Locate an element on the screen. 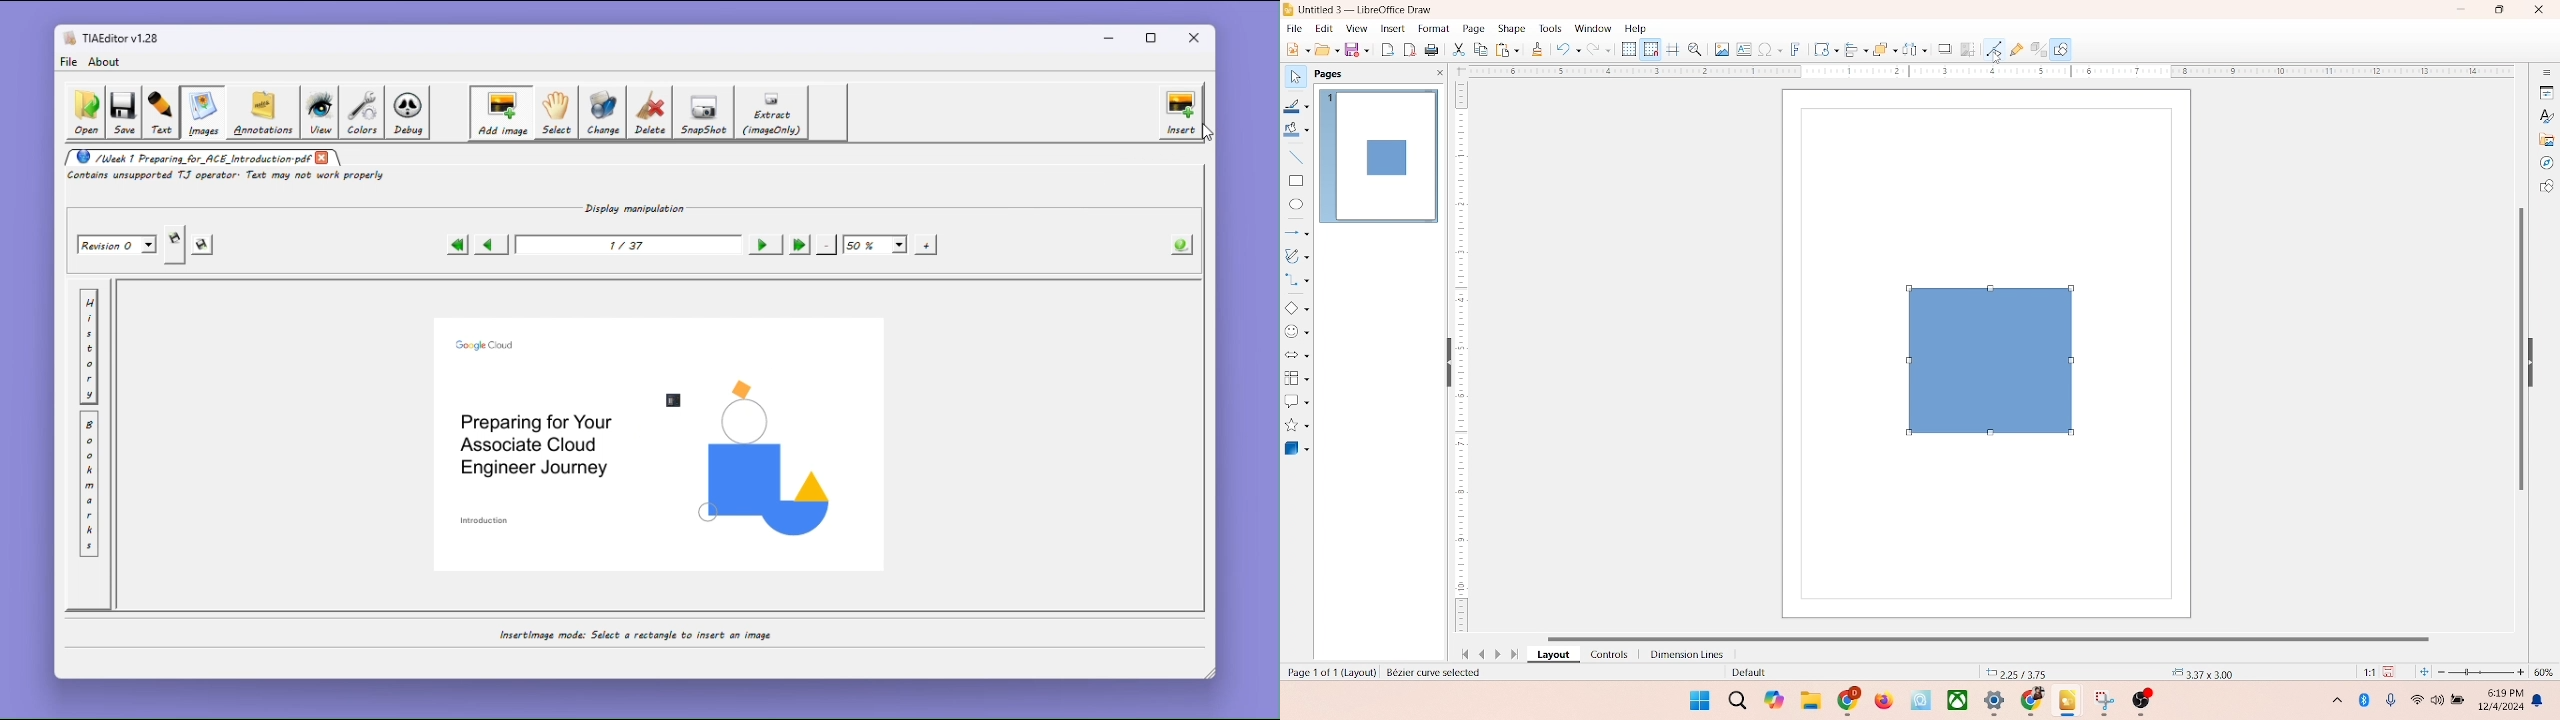 Image resolution: width=2576 pixels, height=728 pixels. symbol shapes is located at coordinates (1297, 332).